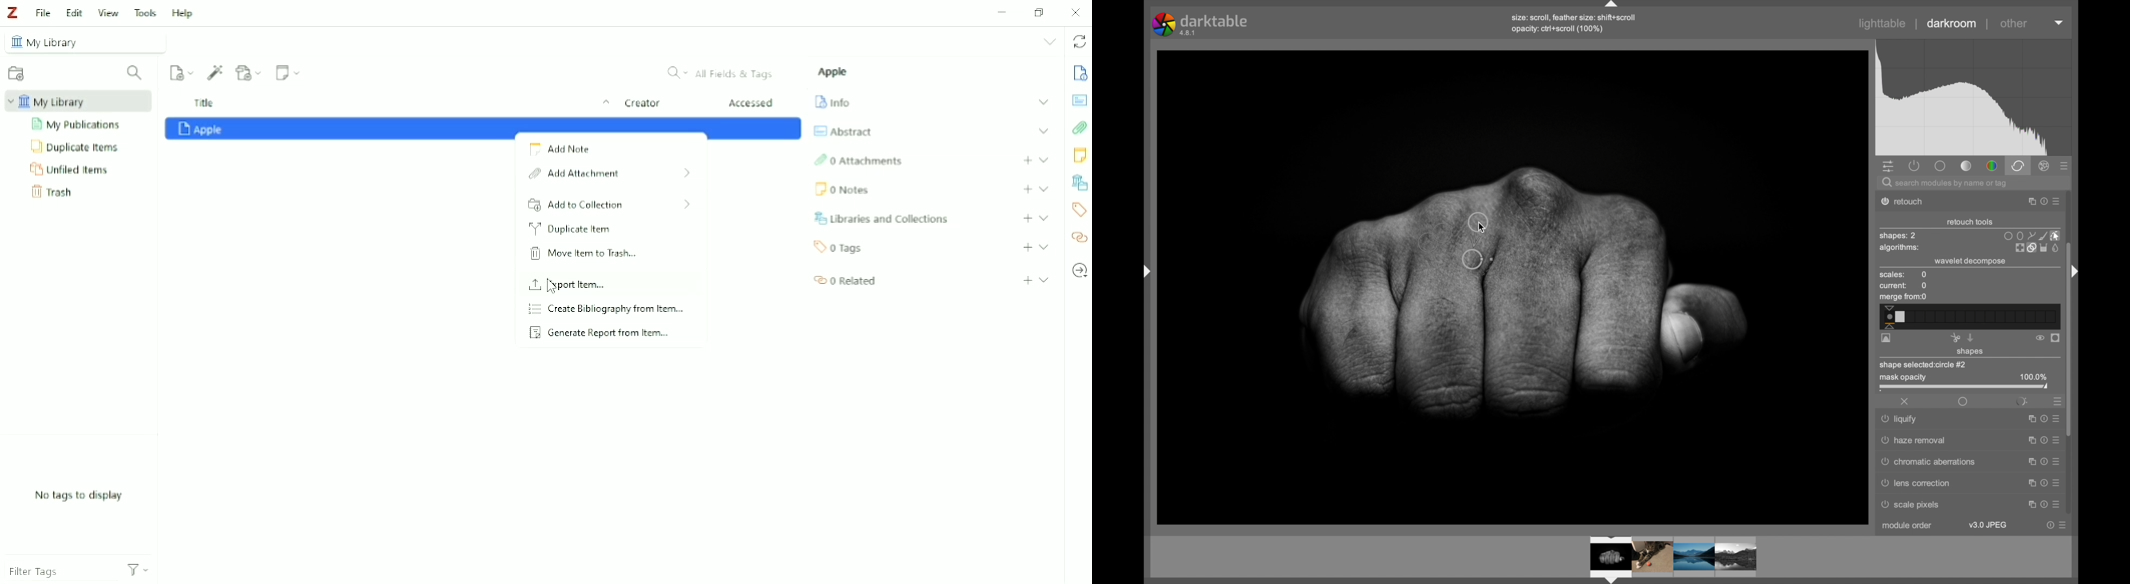 The height and width of the screenshot is (588, 2156). What do you see at coordinates (1946, 184) in the screenshot?
I see `search modules by name or tag` at bounding box center [1946, 184].